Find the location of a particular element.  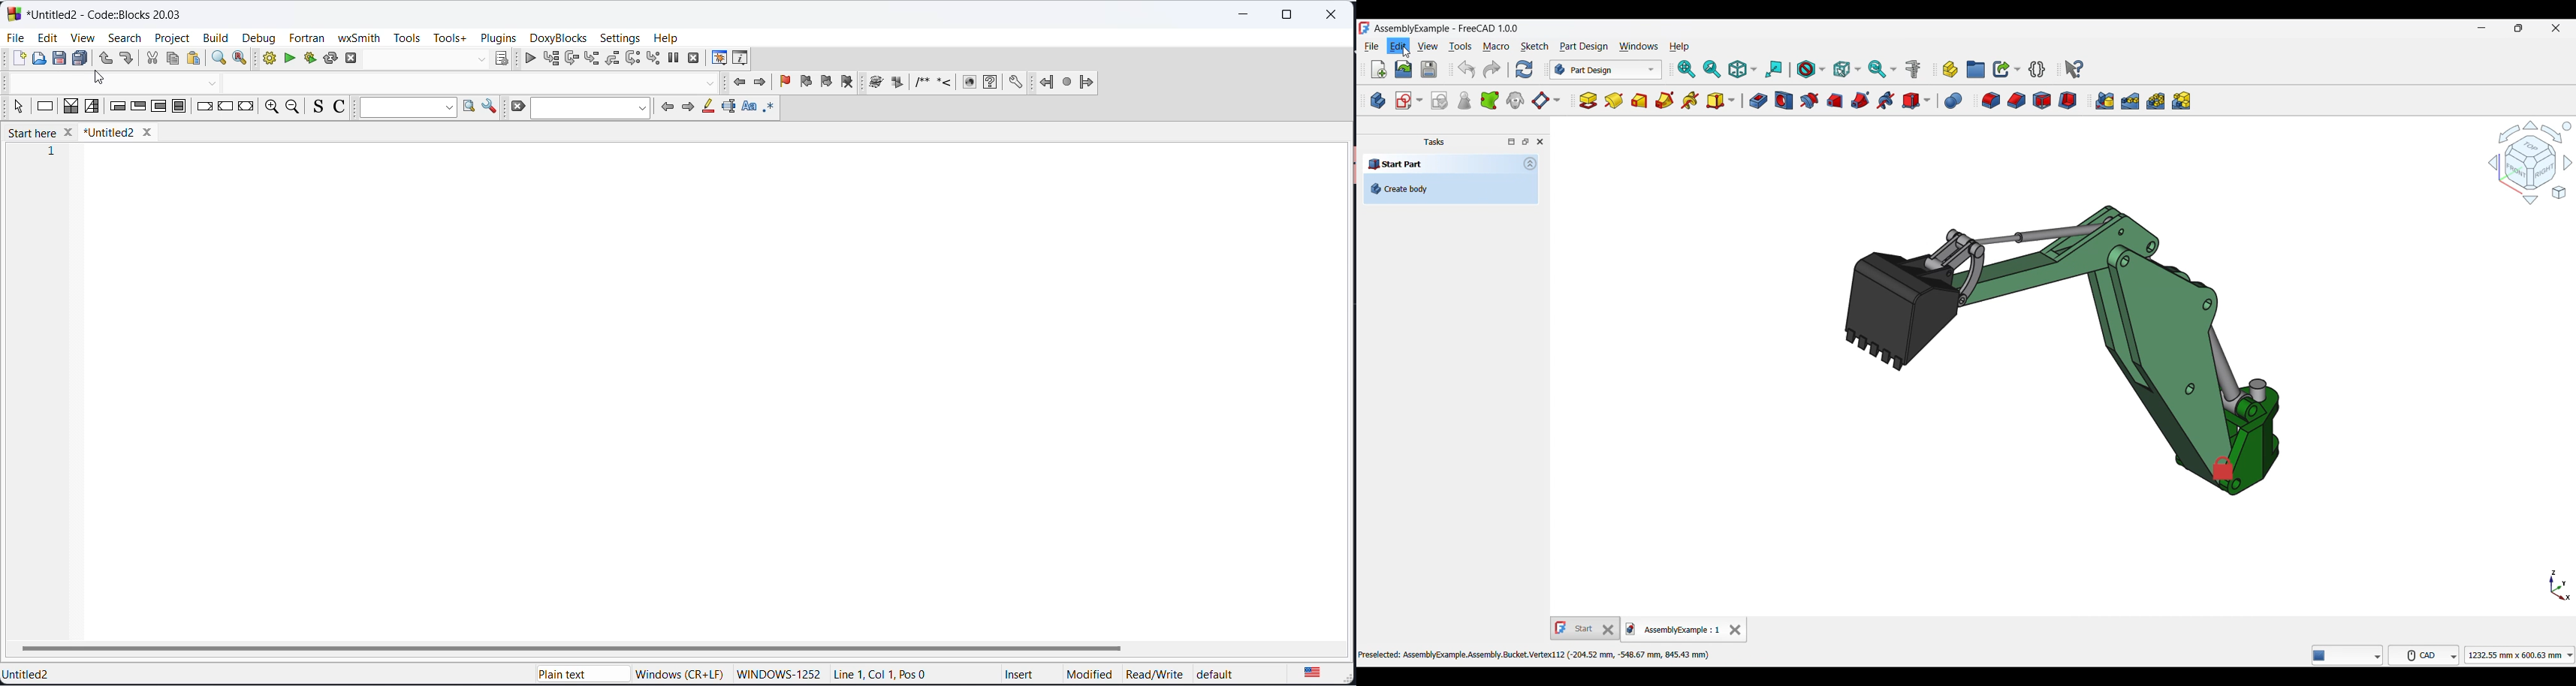

settings is located at coordinates (620, 38).